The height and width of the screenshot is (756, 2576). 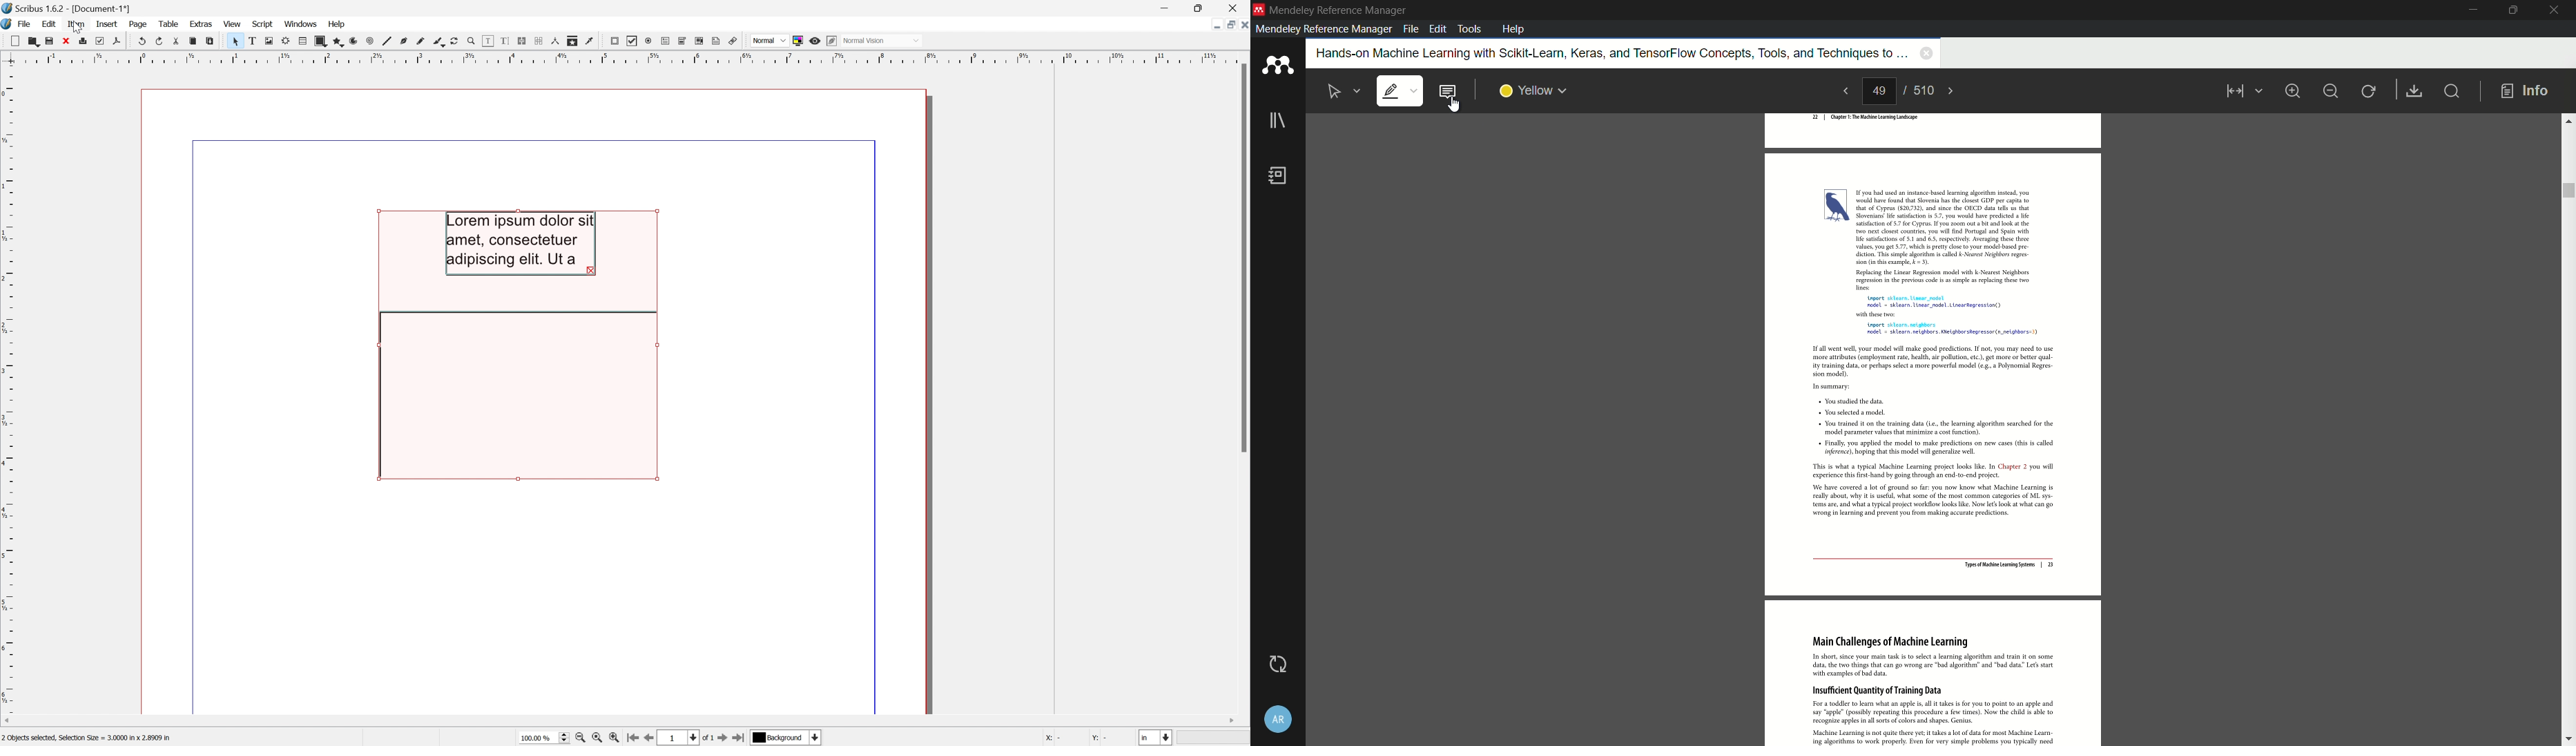 I want to click on Mendeley Reference Manager, so click(x=1339, y=10).